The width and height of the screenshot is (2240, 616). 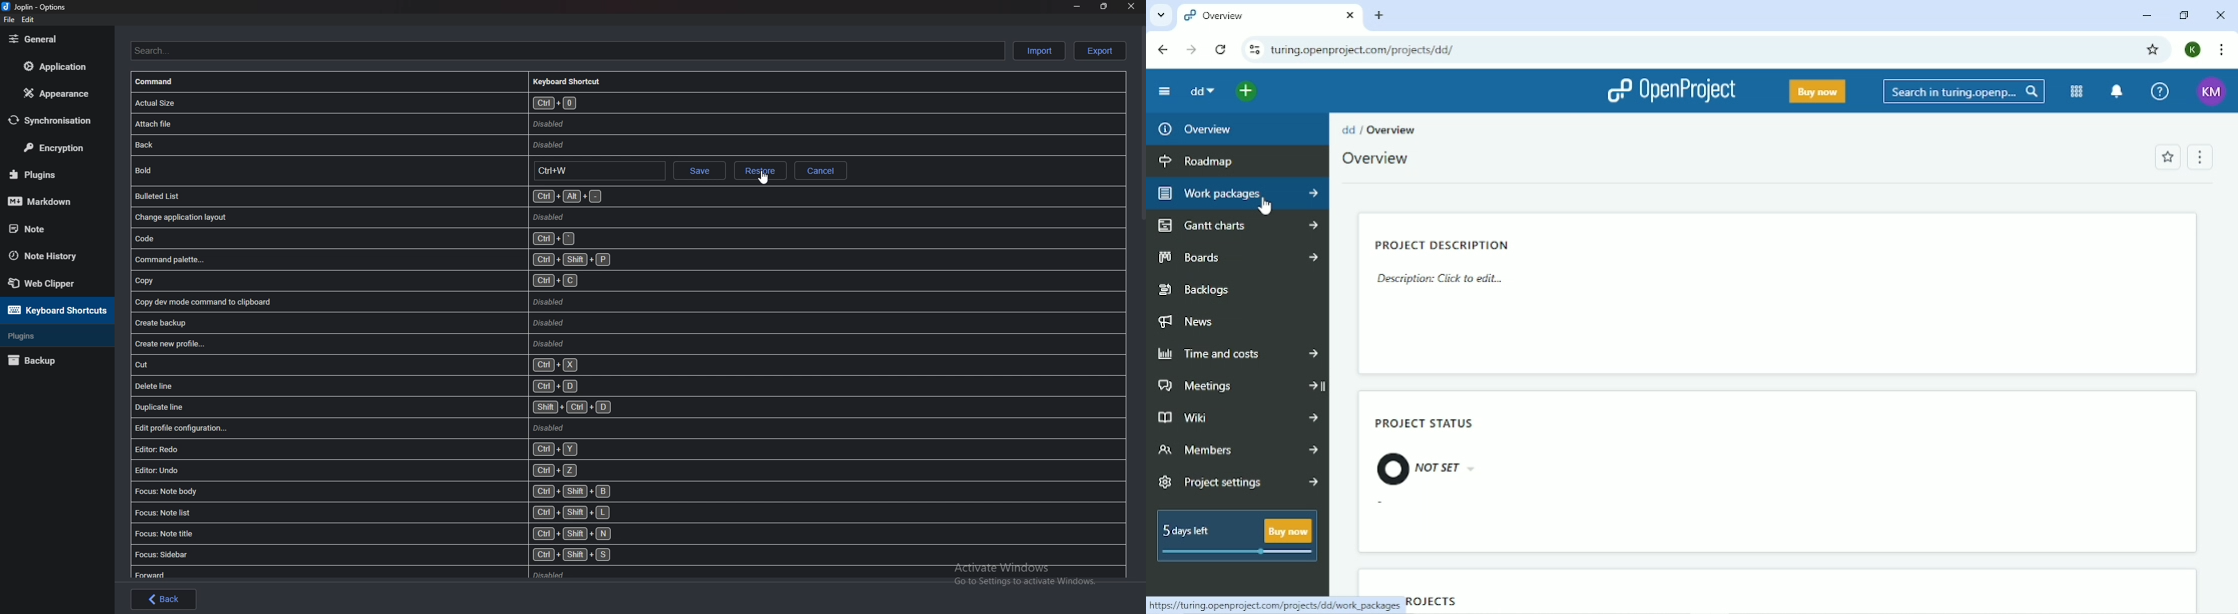 I want to click on search, so click(x=565, y=50).